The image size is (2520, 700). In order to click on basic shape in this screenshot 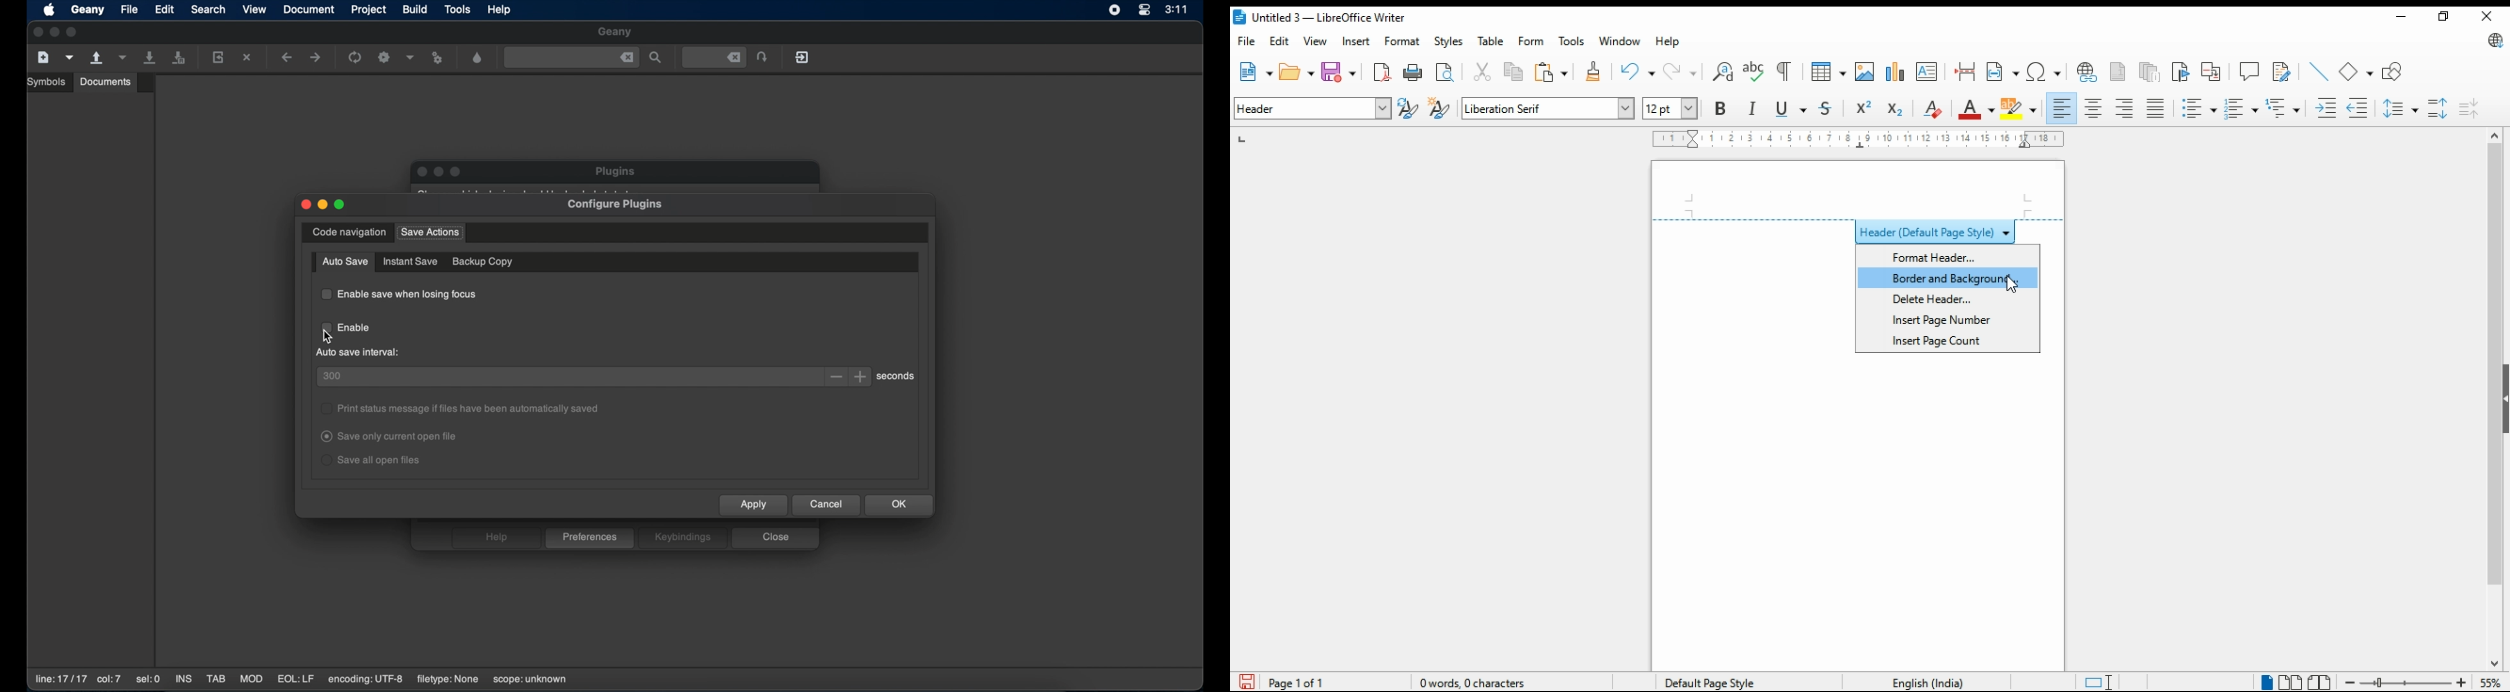, I will do `click(2357, 72)`.